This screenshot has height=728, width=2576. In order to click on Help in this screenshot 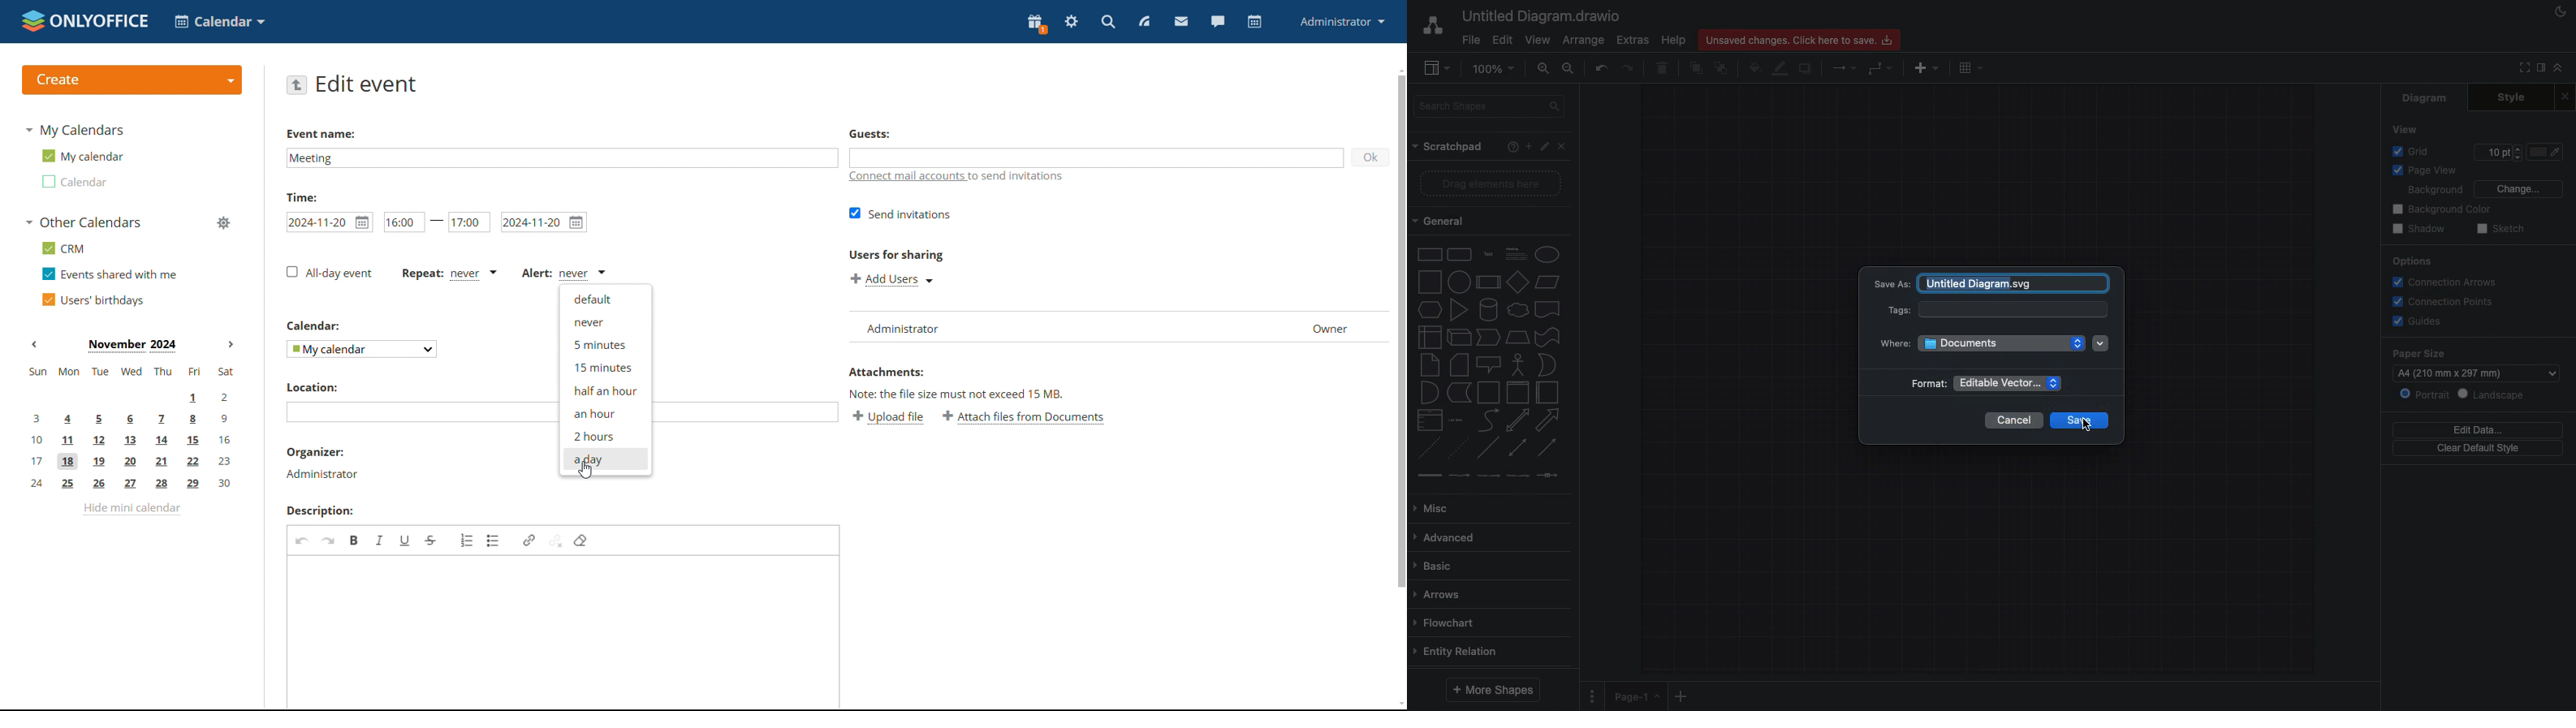, I will do `click(1675, 41)`.